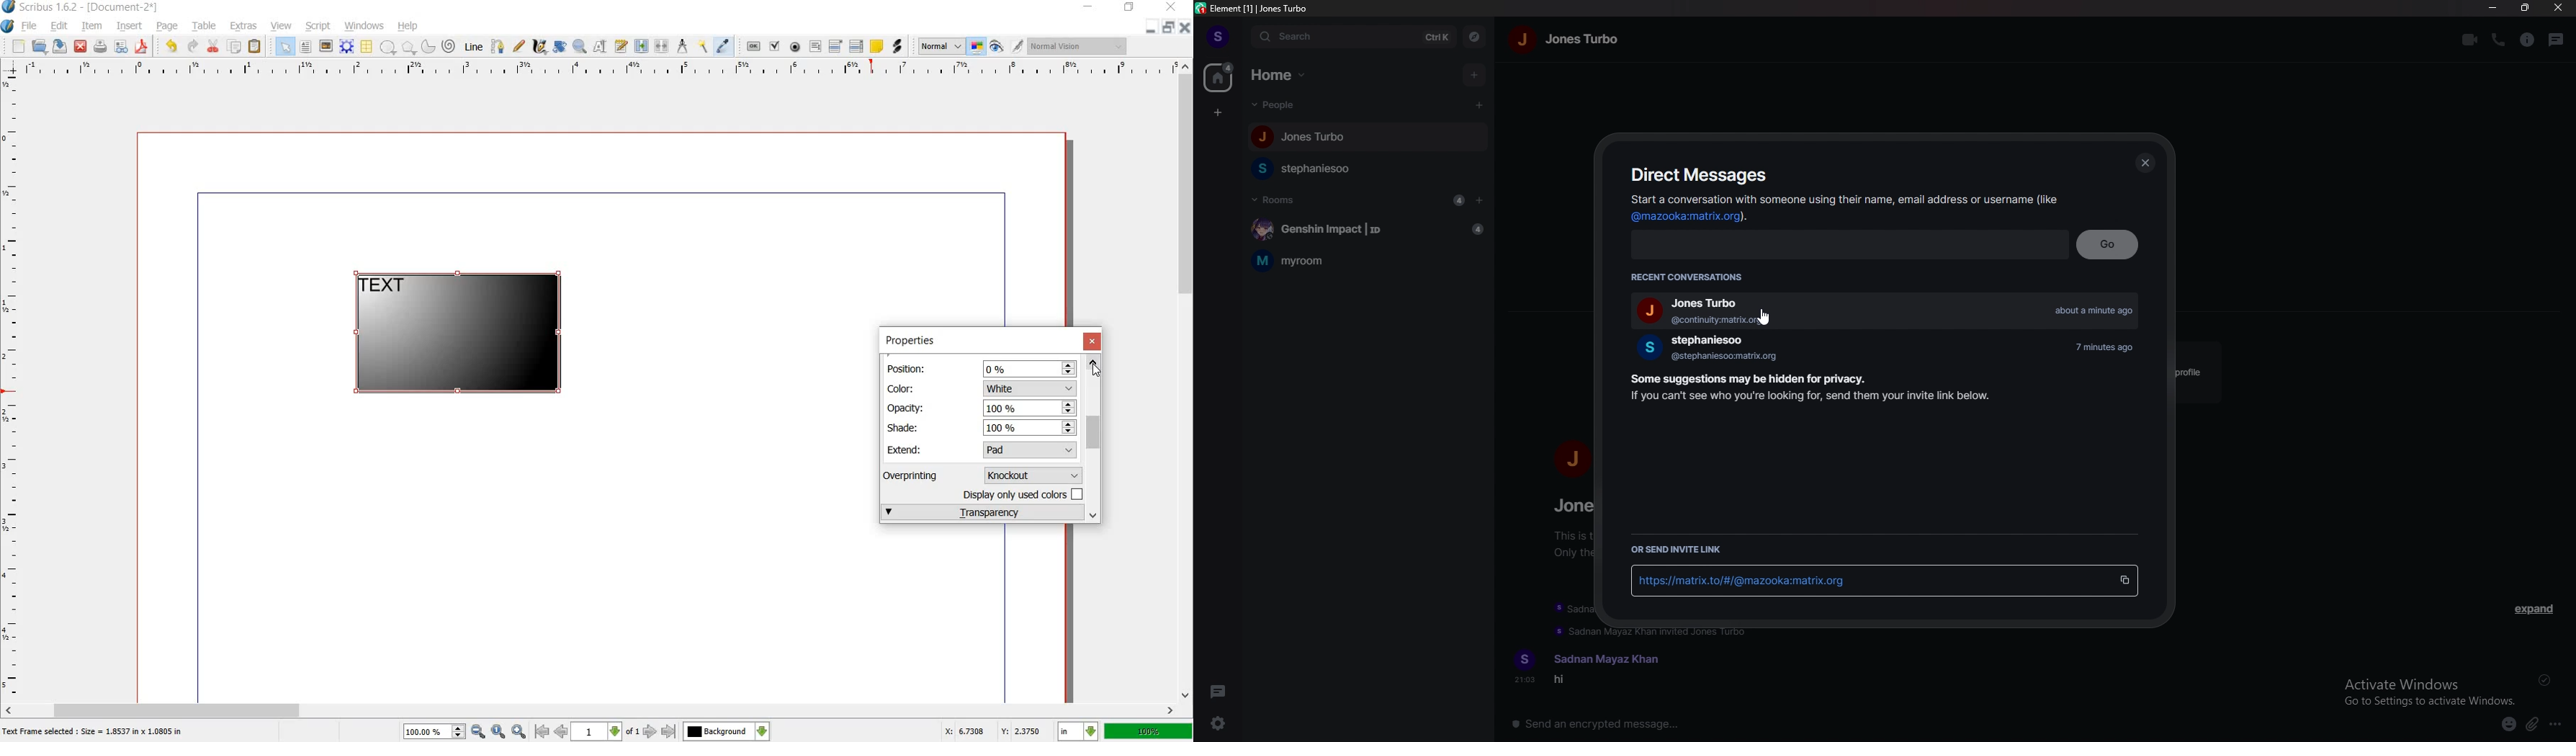 Image resolution: width=2576 pixels, height=756 pixels. Describe the element at coordinates (978, 47) in the screenshot. I see `toggle color management system` at that location.